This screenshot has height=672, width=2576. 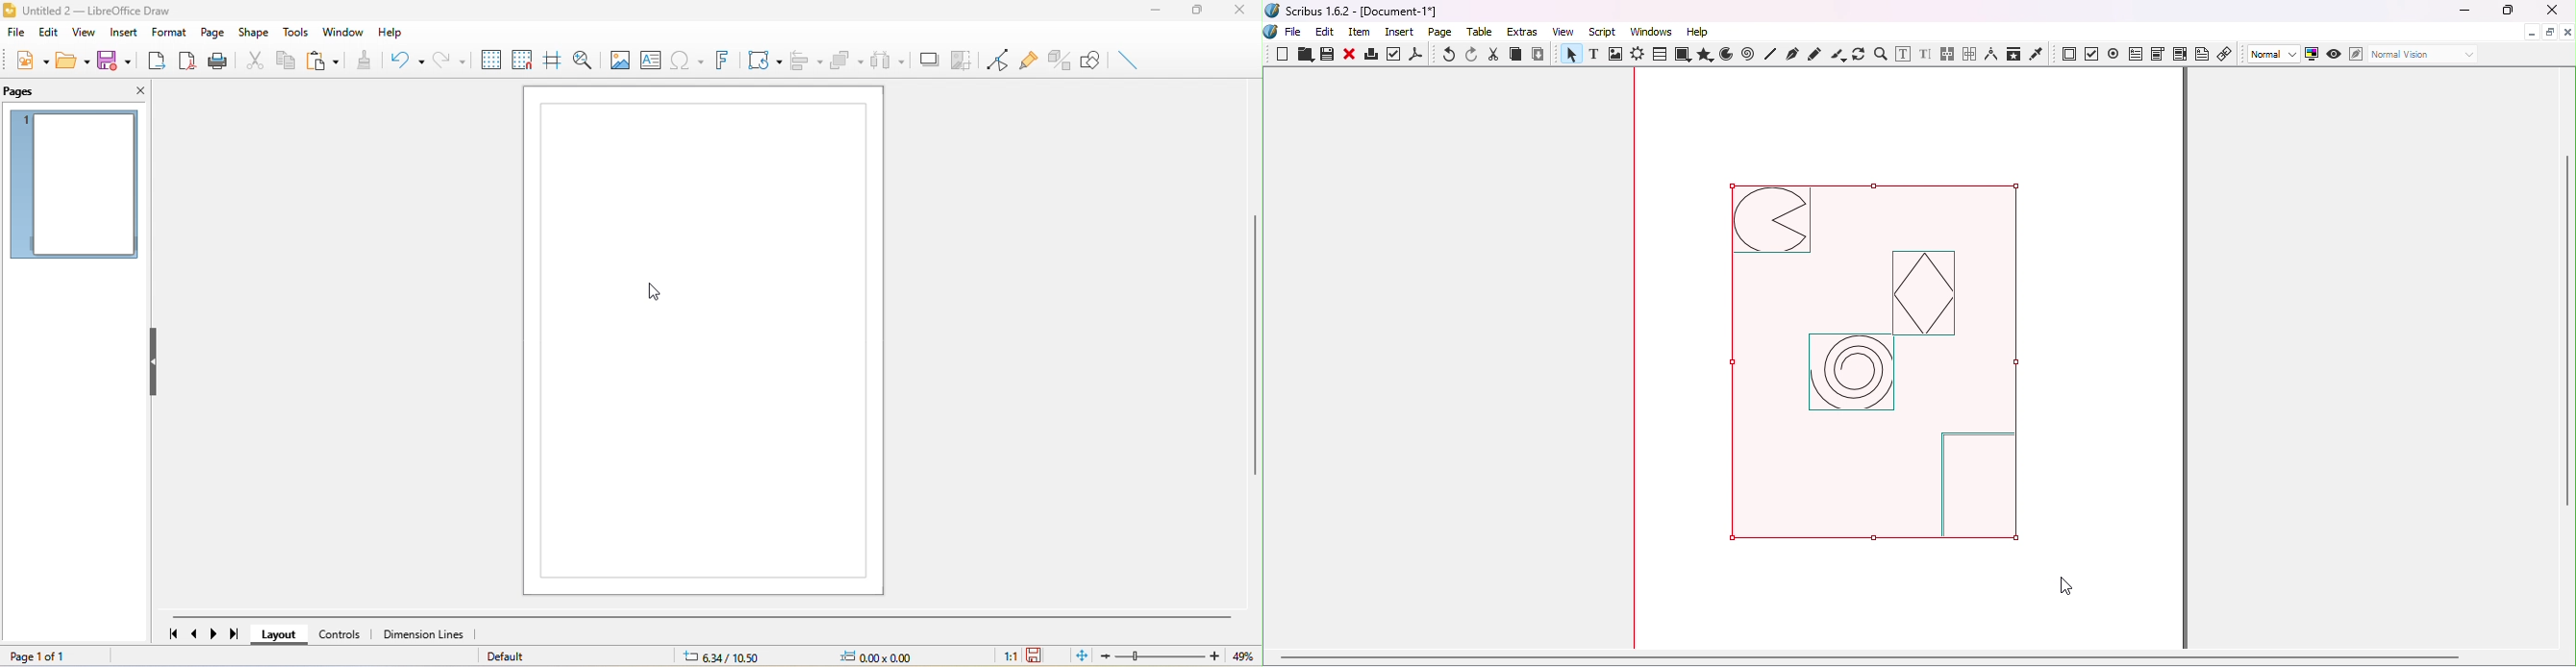 What do you see at coordinates (1244, 10) in the screenshot?
I see `close` at bounding box center [1244, 10].